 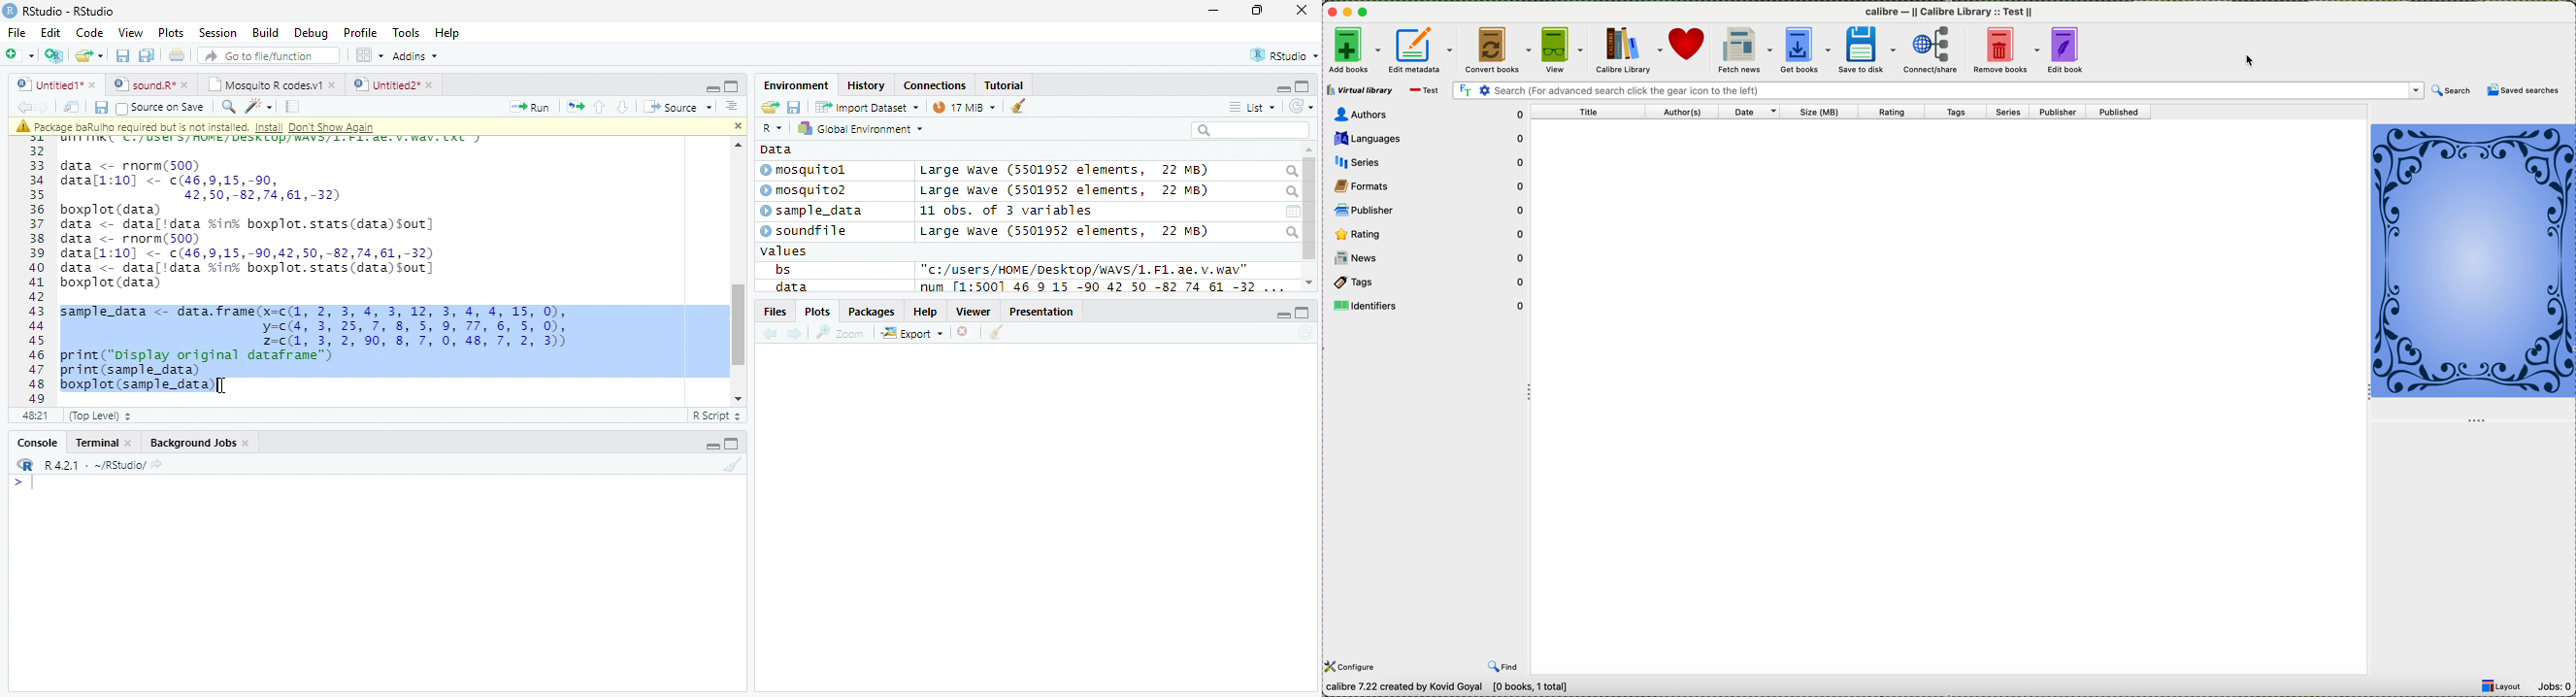 What do you see at coordinates (449, 33) in the screenshot?
I see `Help` at bounding box center [449, 33].